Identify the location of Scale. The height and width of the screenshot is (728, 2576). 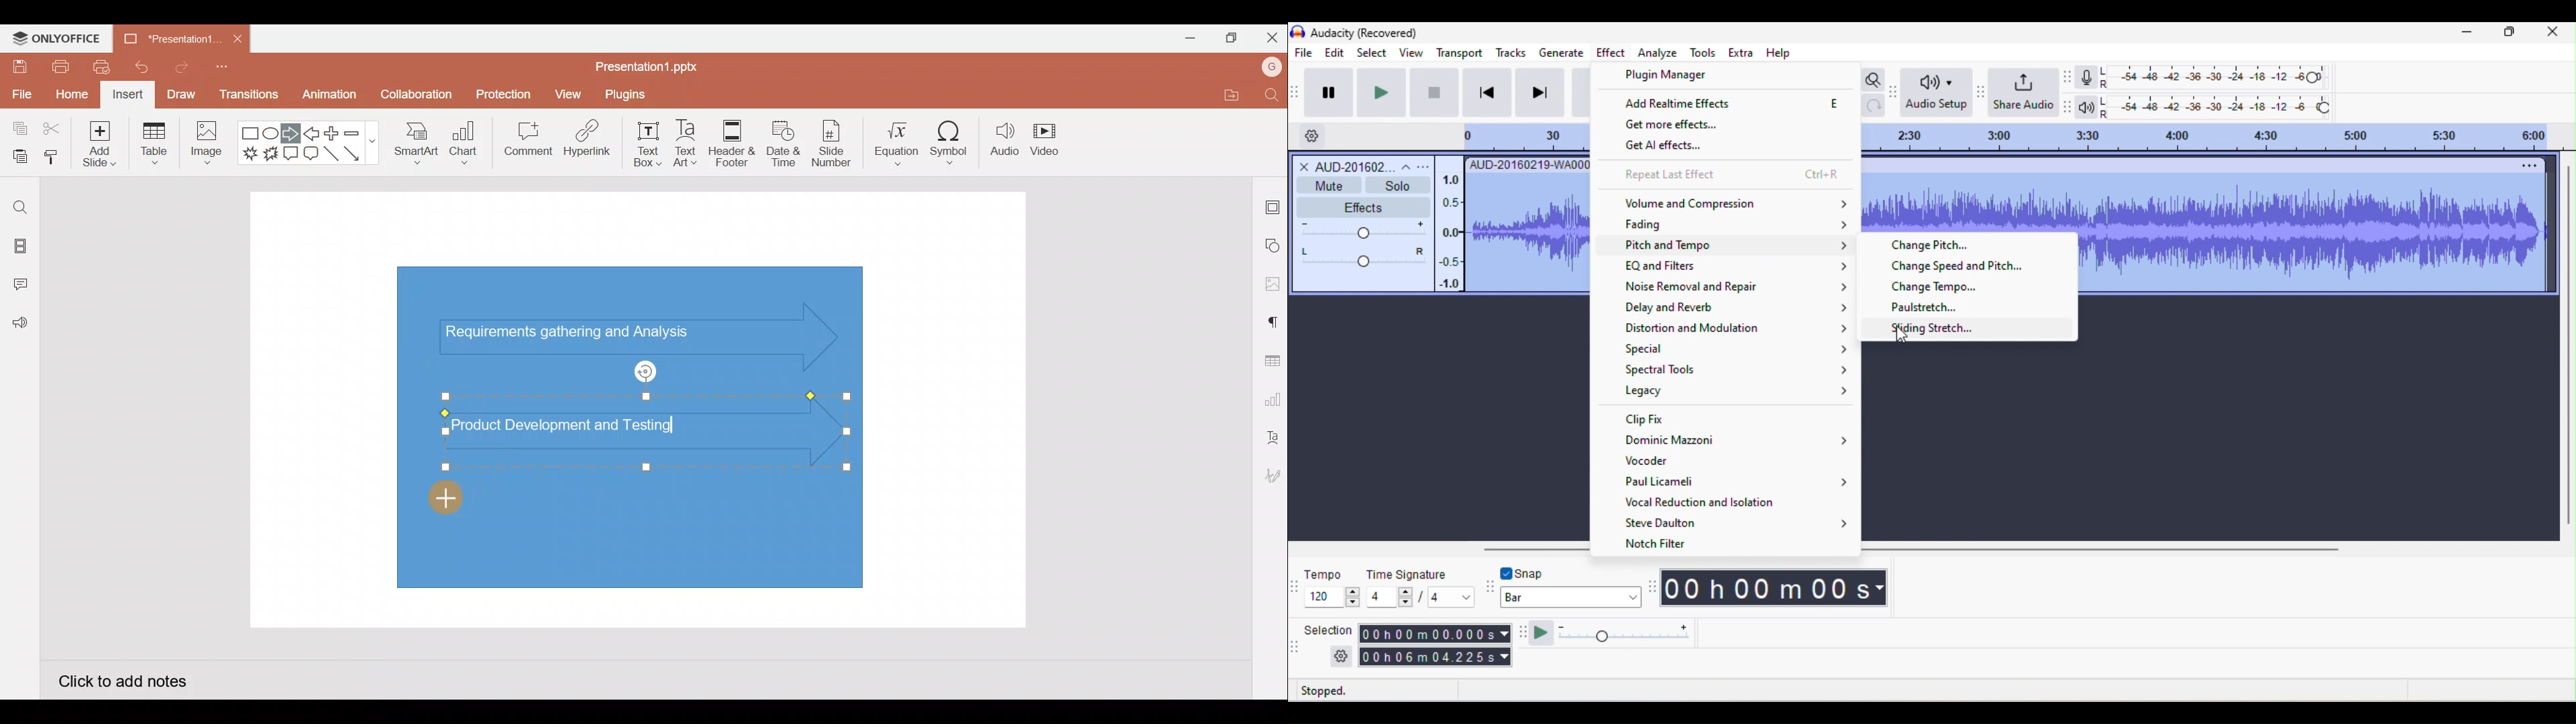
(1448, 229).